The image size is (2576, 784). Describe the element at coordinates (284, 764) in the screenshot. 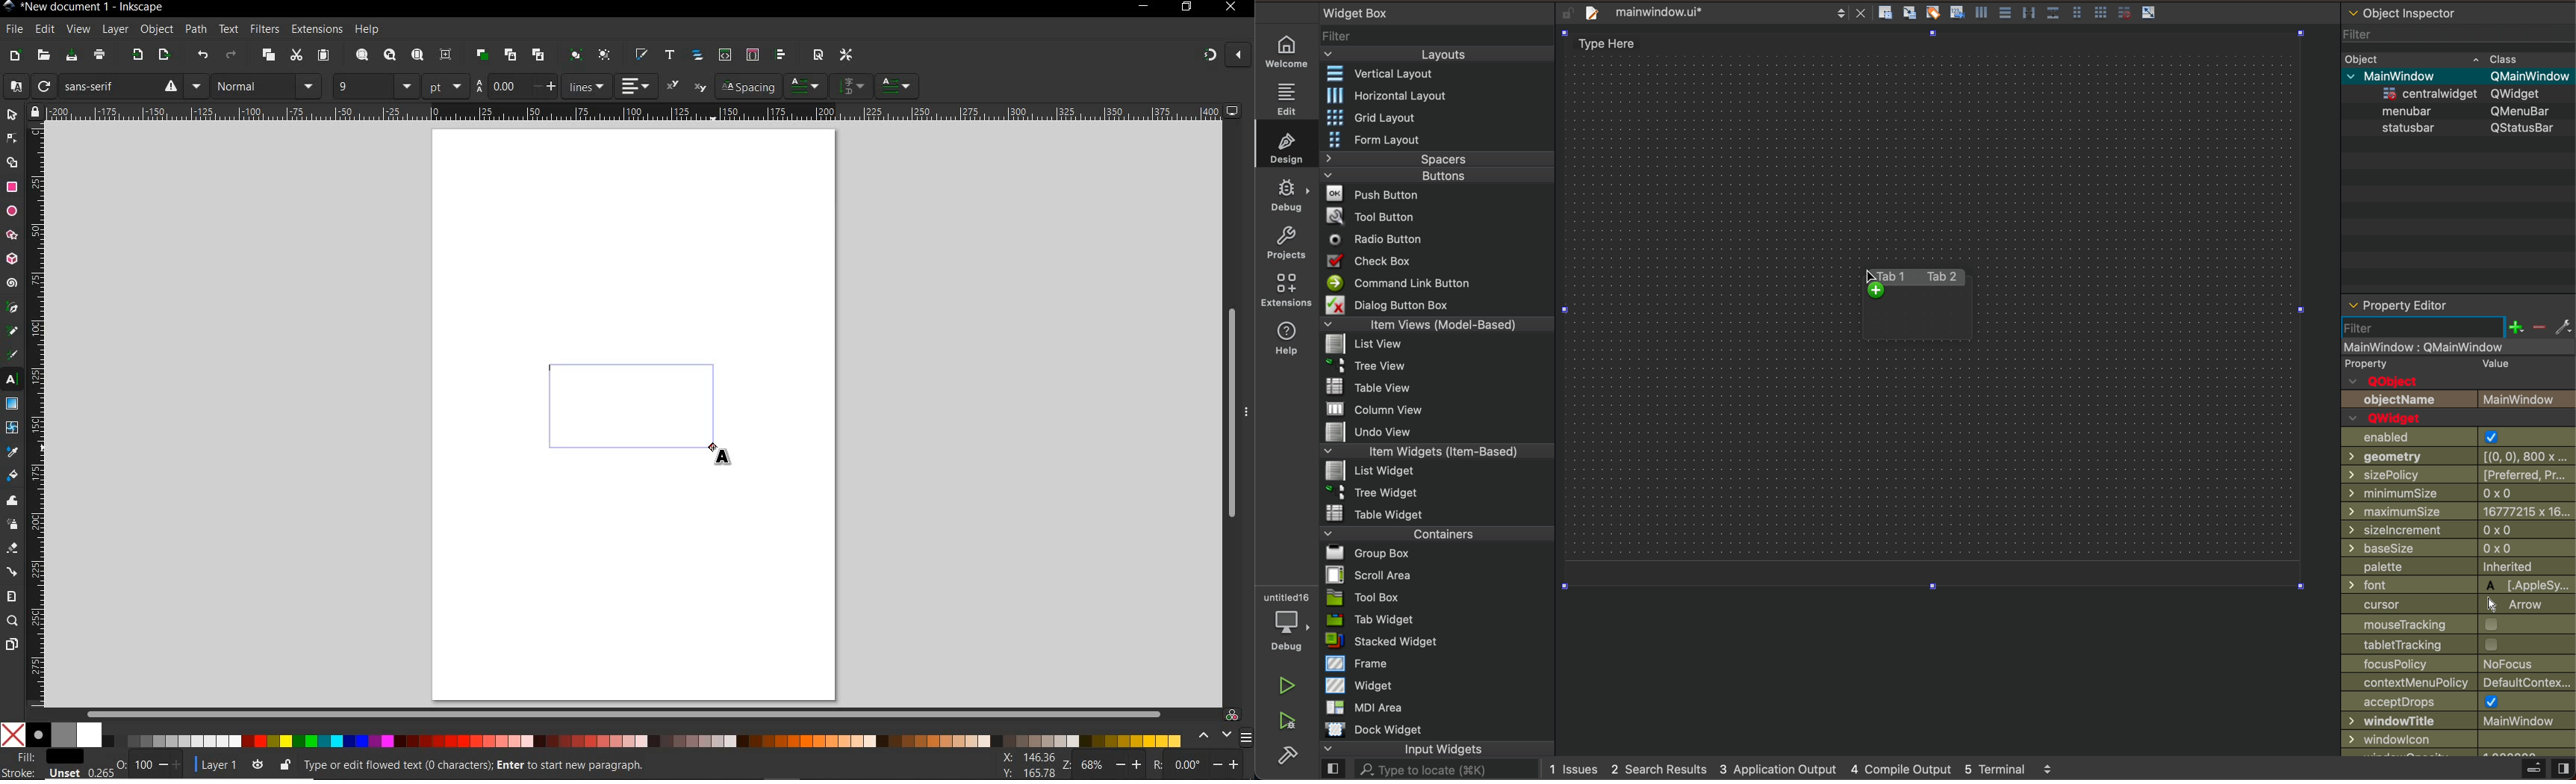

I see `lock or unlock` at that location.